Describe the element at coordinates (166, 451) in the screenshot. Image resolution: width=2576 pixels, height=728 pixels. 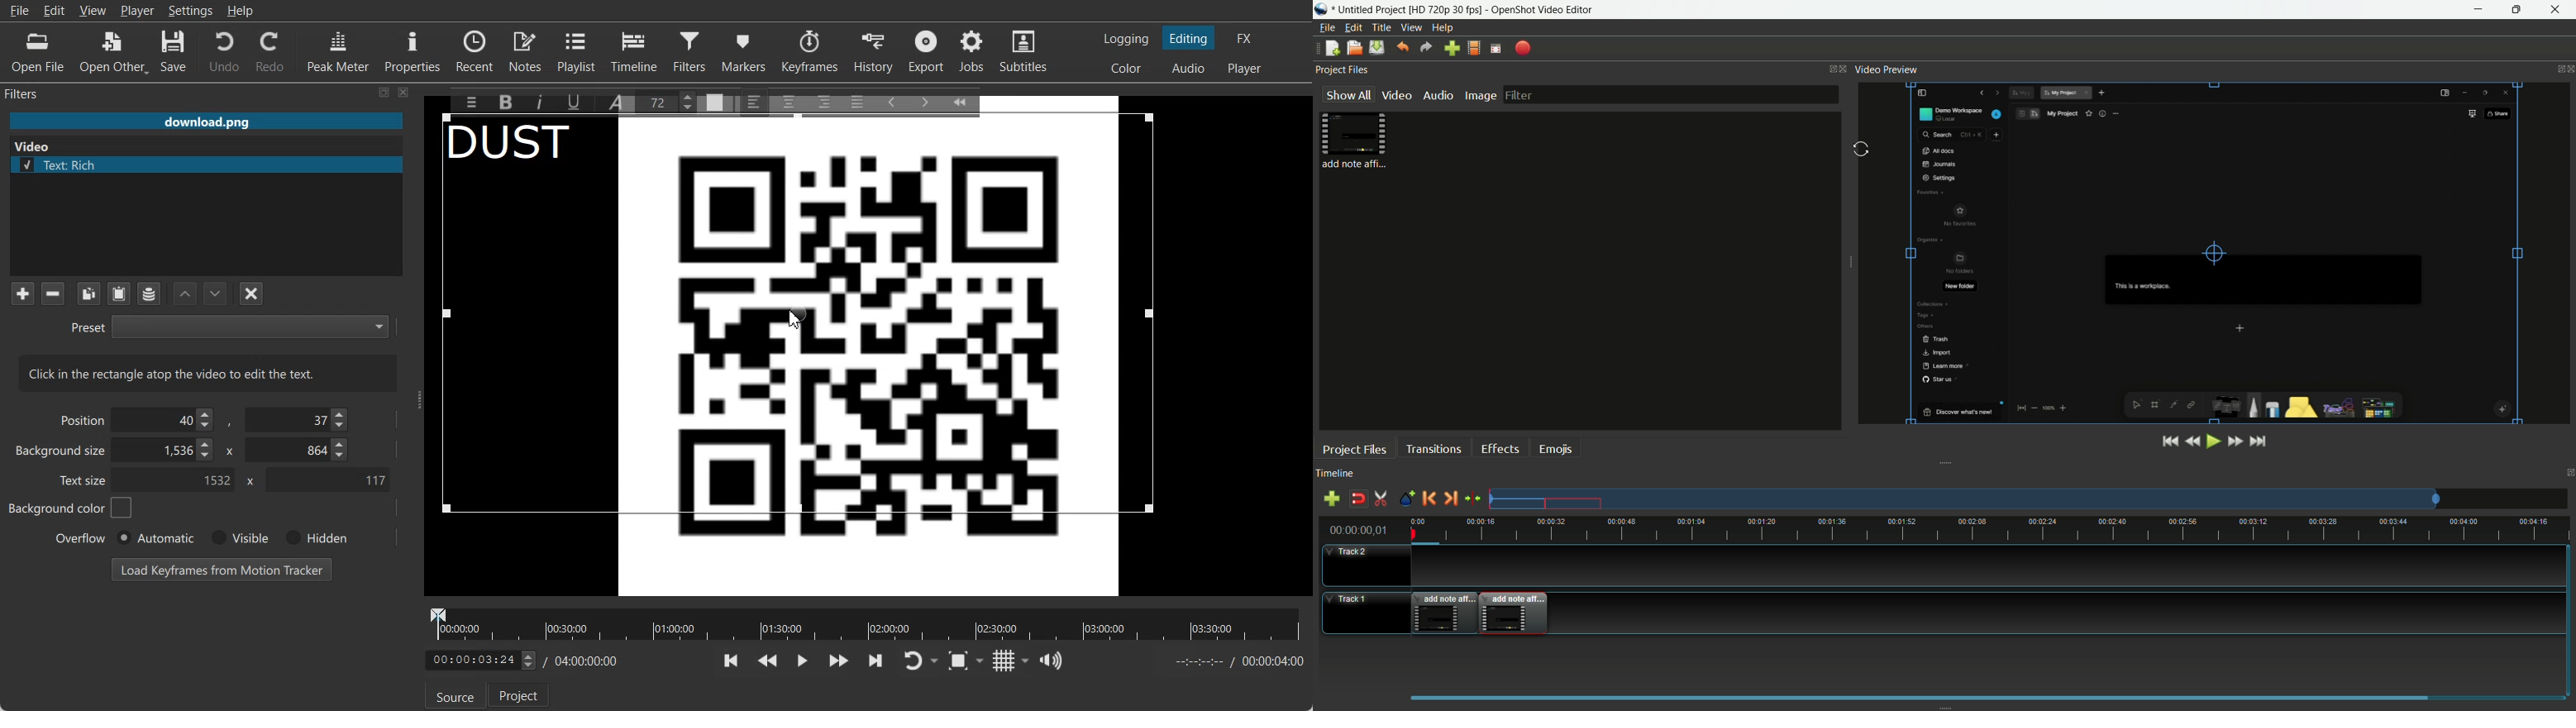
I see `Background size X- Coordinate` at that location.